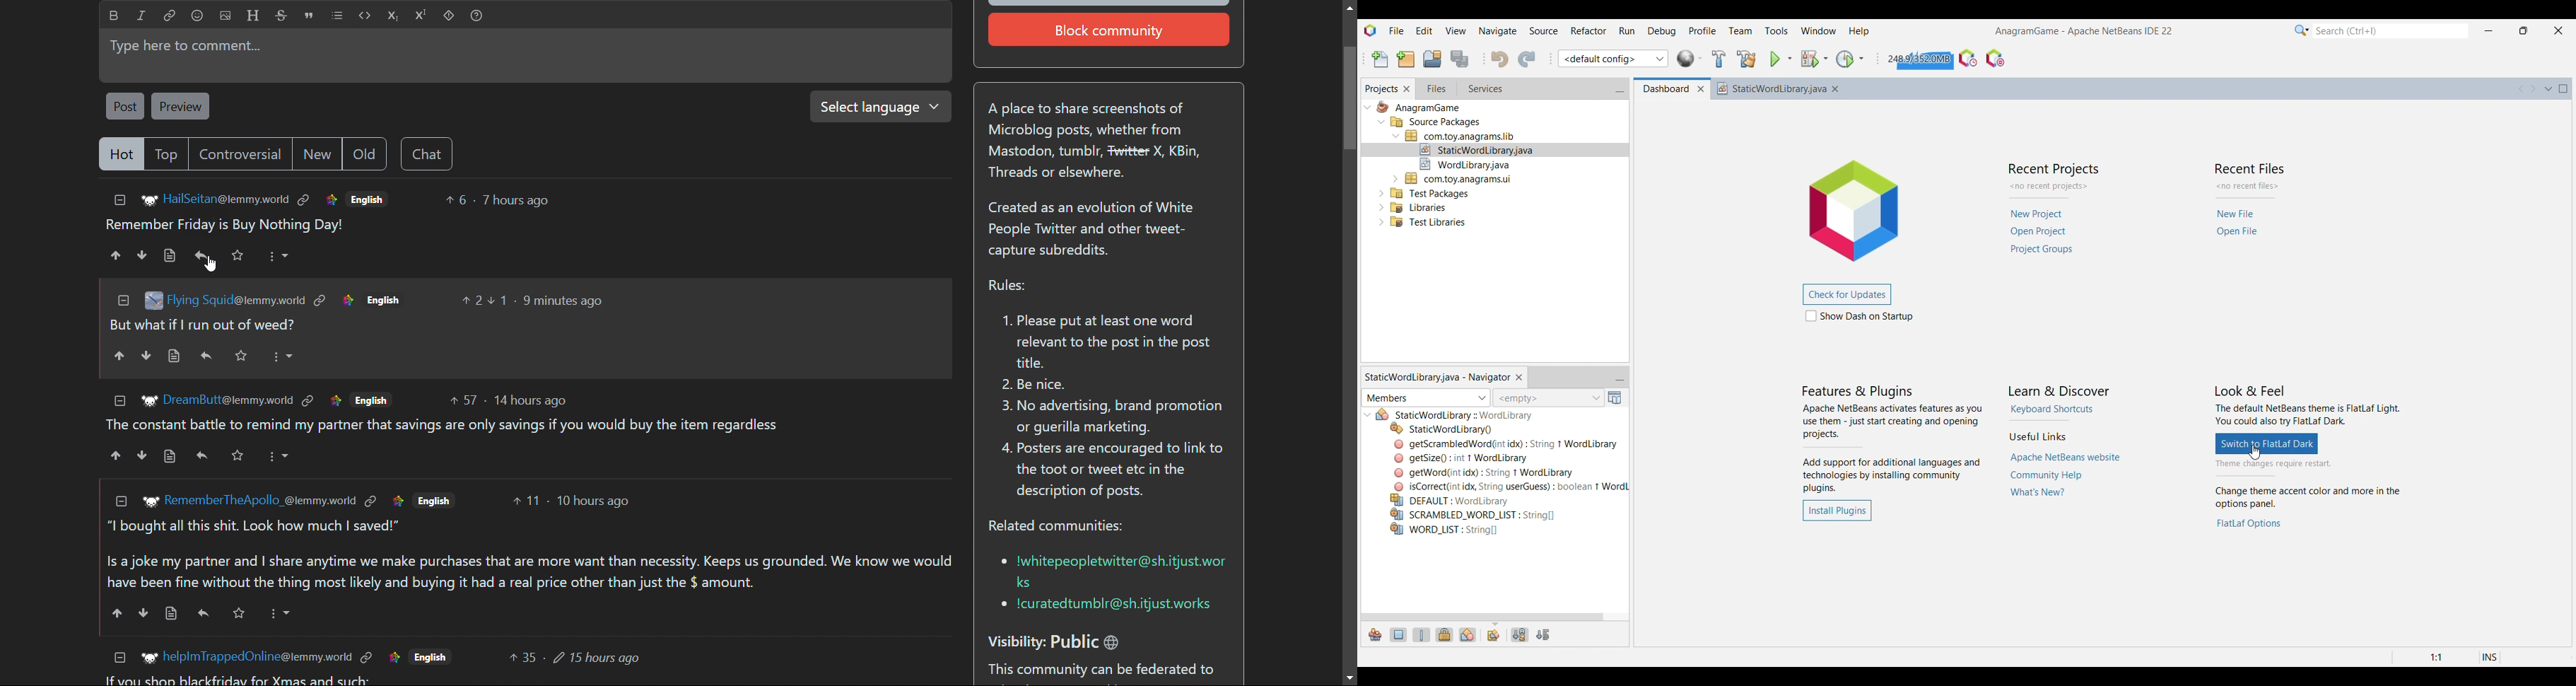  What do you see at coordinates (2239, 224) in the screenshot?
I see `Recent files` at bounding box center [2239, 224].